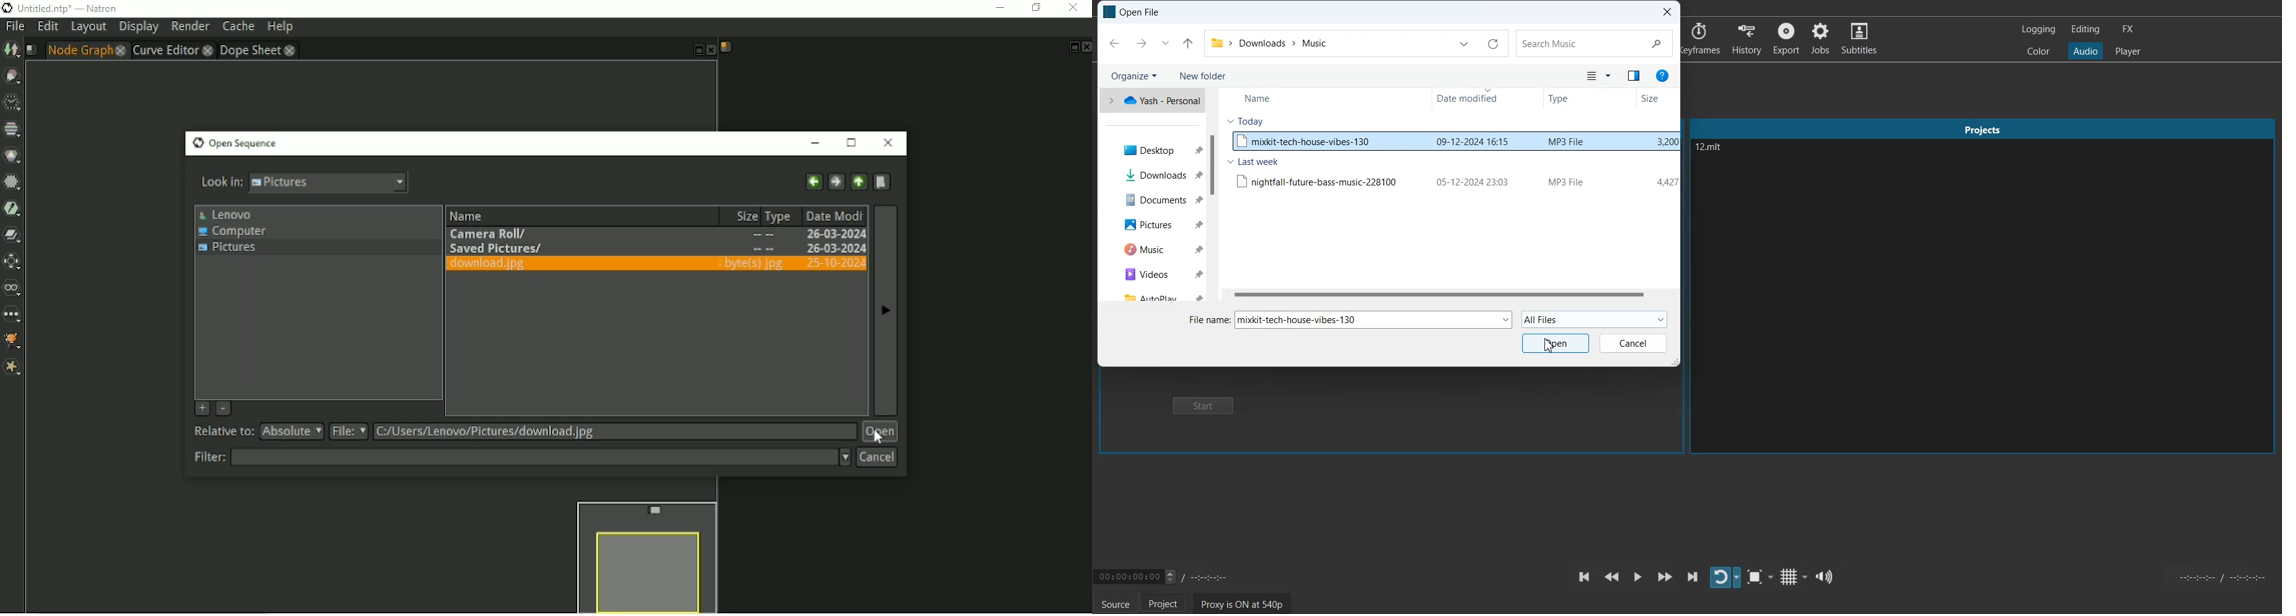 The image size is (2296, 616). I want to click on Logging, so click(2038, 29).